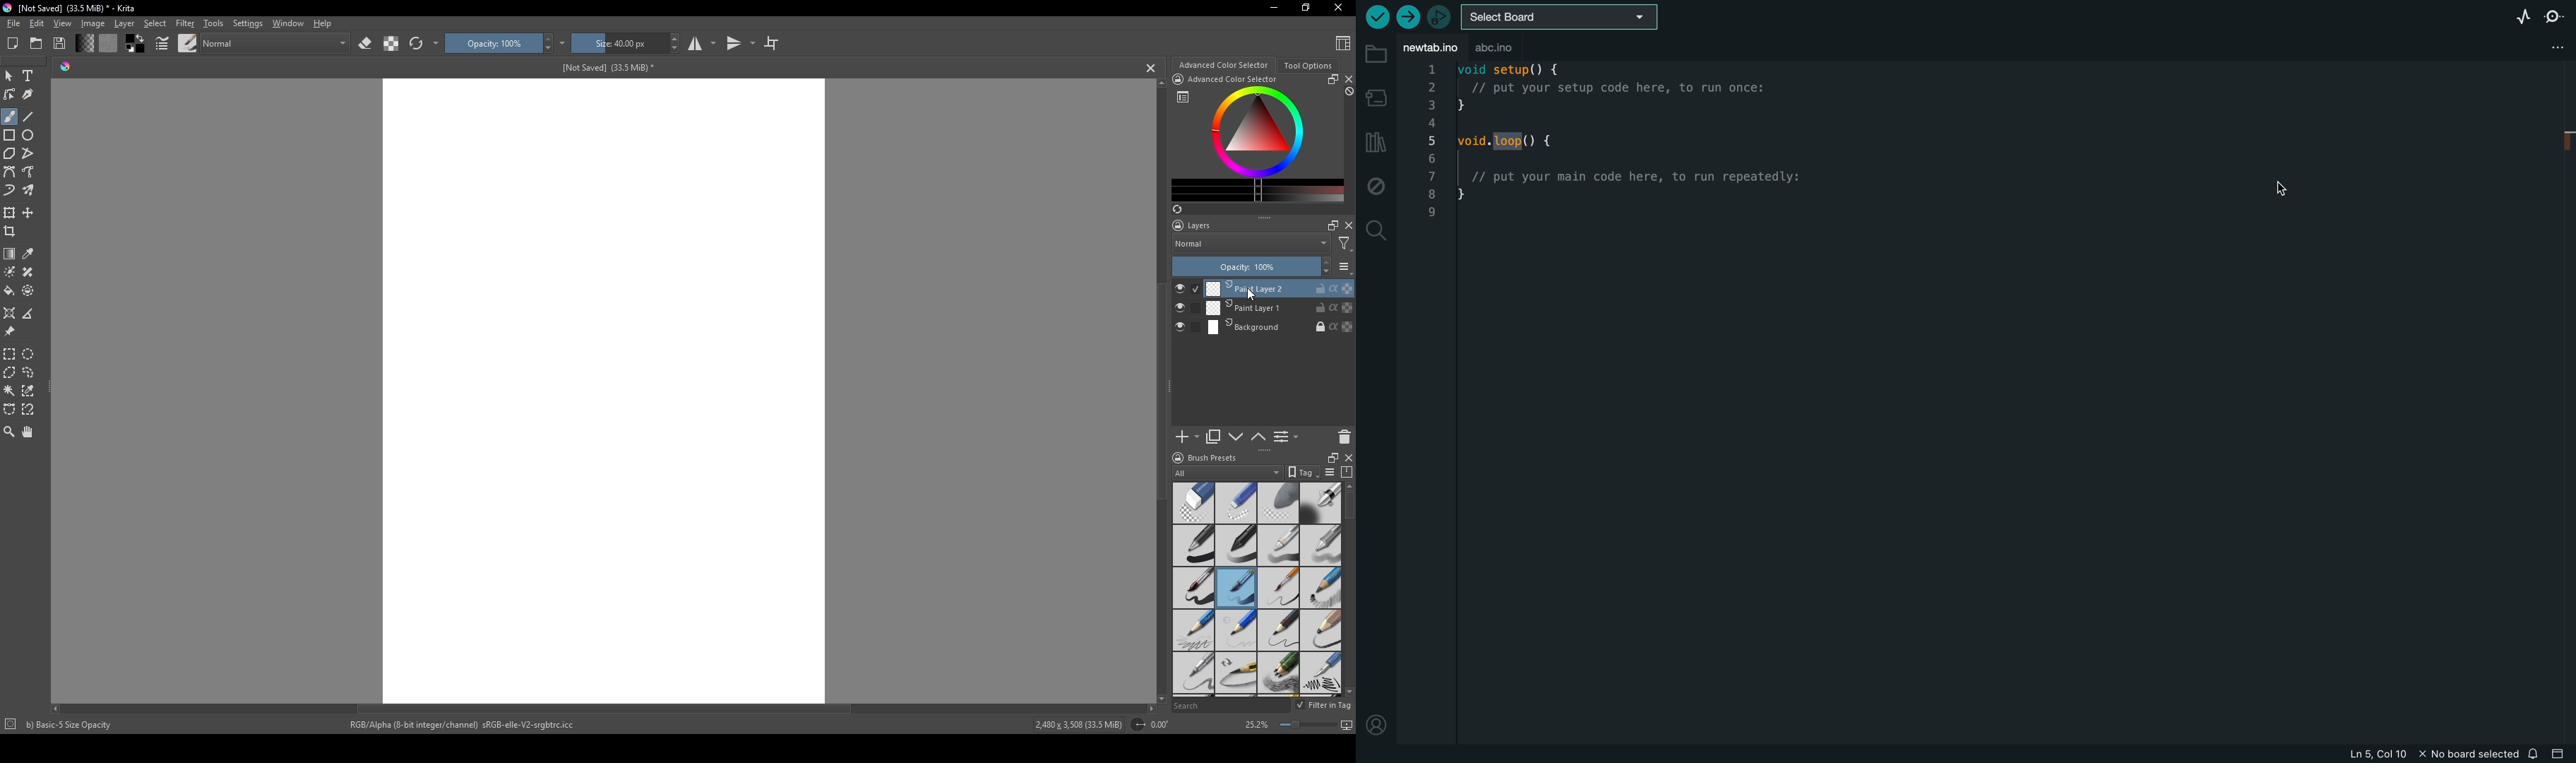 The height and width of the screenshot is (784, 2576). What do you see at coordinates (1335, 8) in the screenshot?
I see `Close` at bounding box center [1335, 8].